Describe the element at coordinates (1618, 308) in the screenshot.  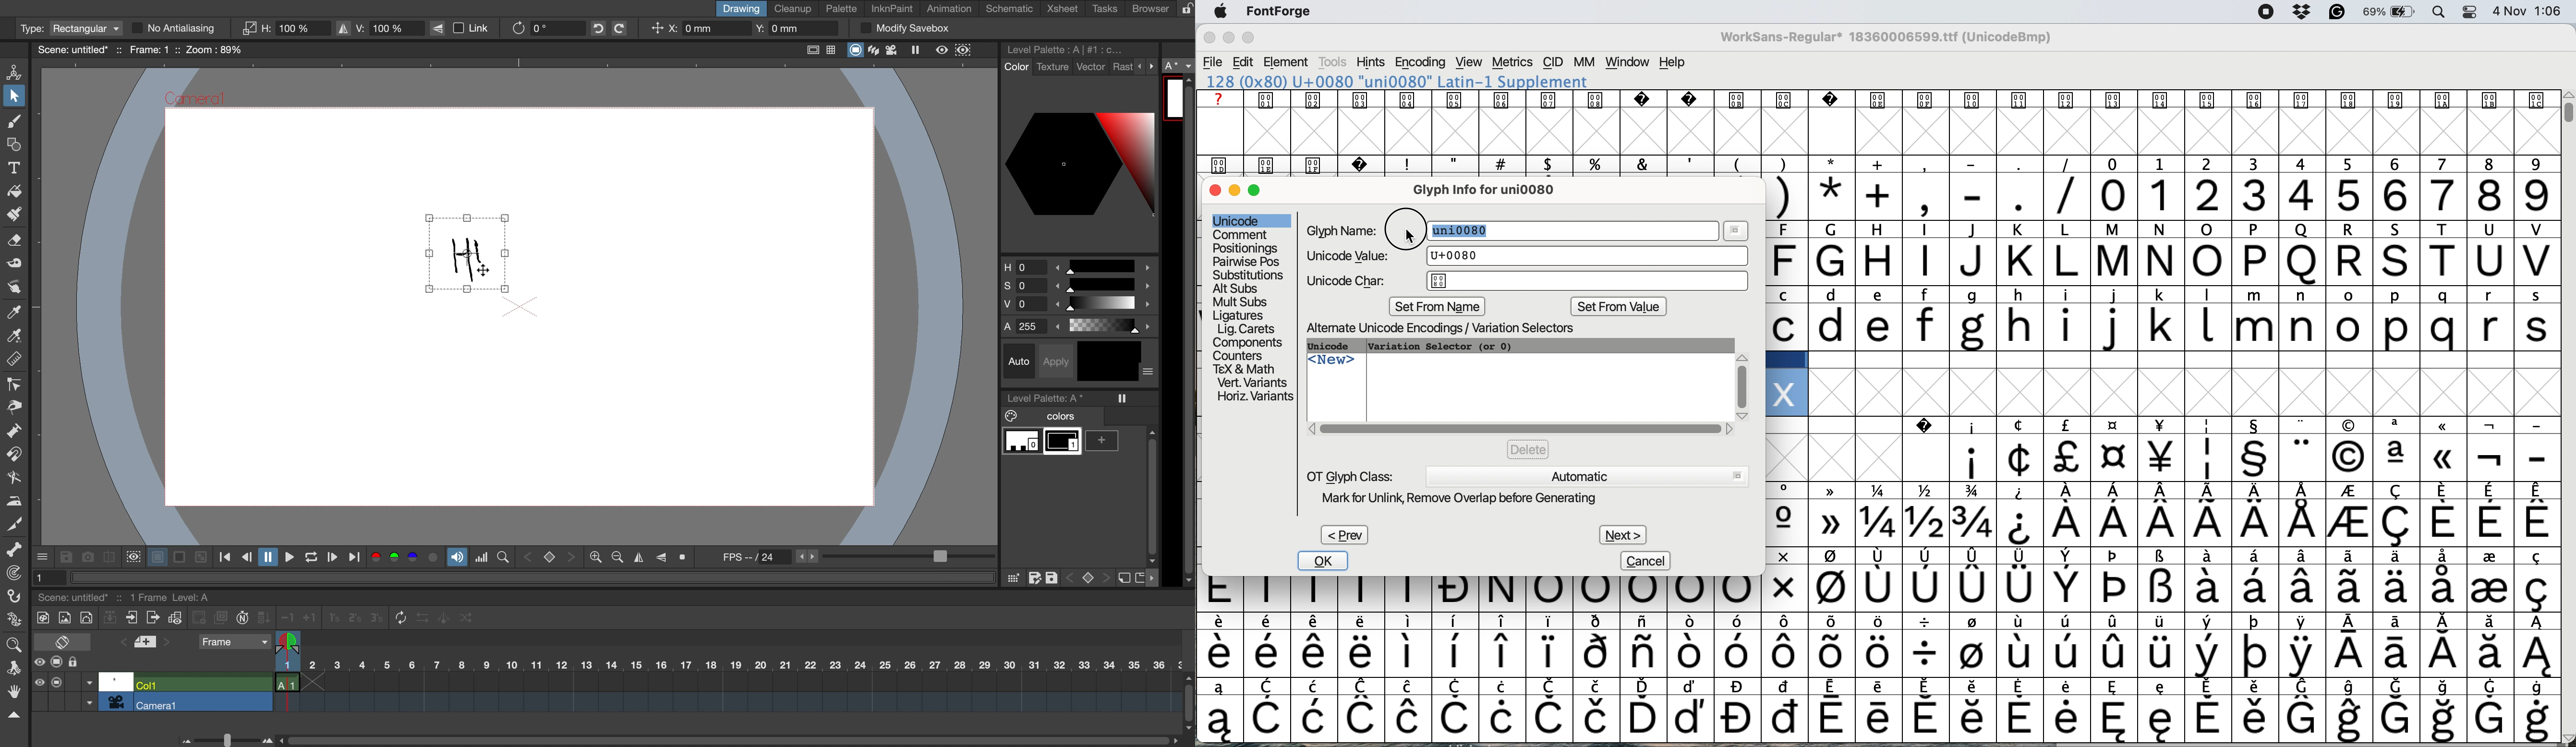
I see `set from value` at that location.